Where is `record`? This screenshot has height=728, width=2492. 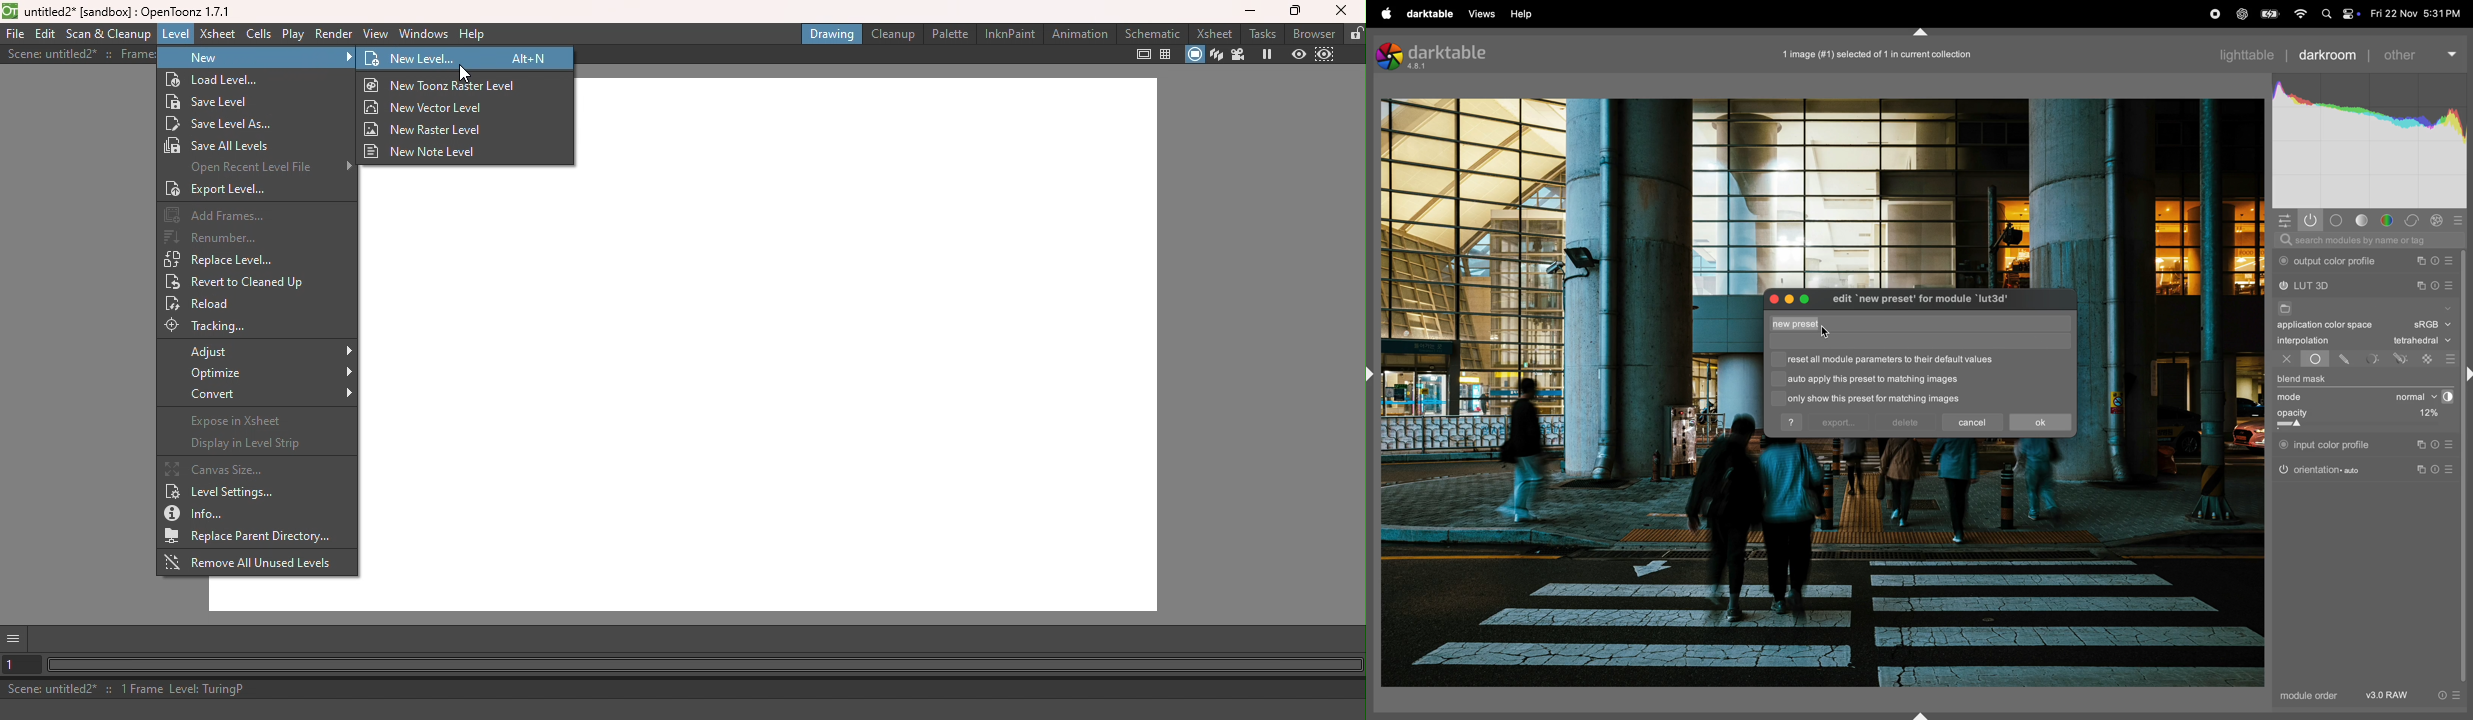
record is located at coordinates (2212, 14).